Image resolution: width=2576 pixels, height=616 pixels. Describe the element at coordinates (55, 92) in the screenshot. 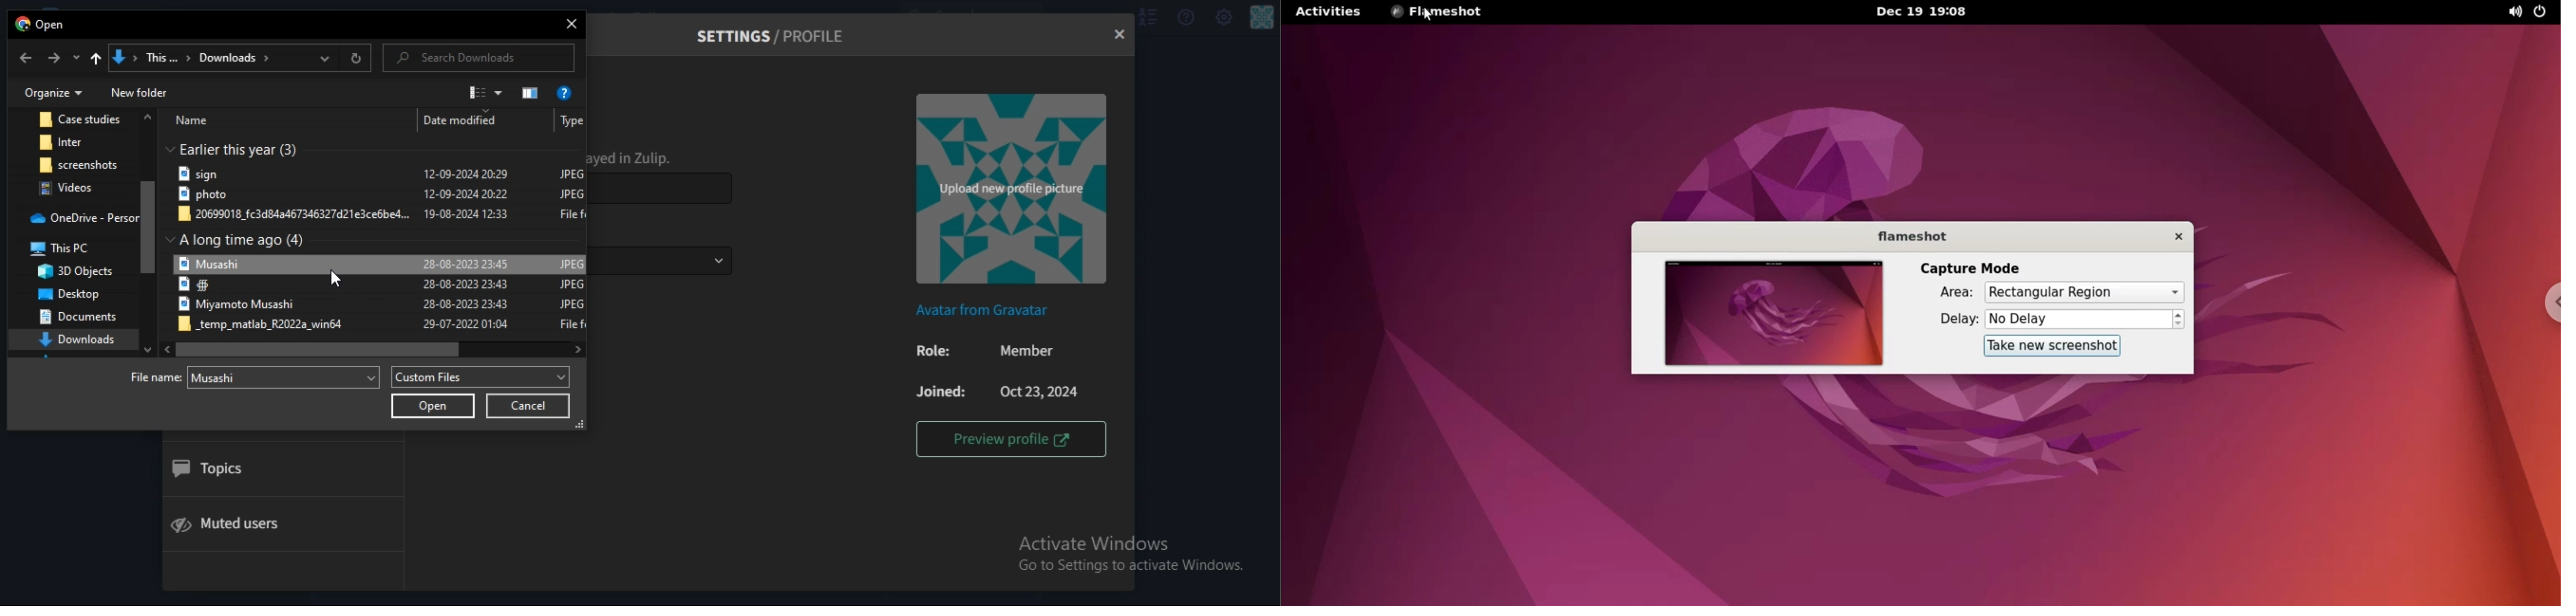

I see `organize` at that location.